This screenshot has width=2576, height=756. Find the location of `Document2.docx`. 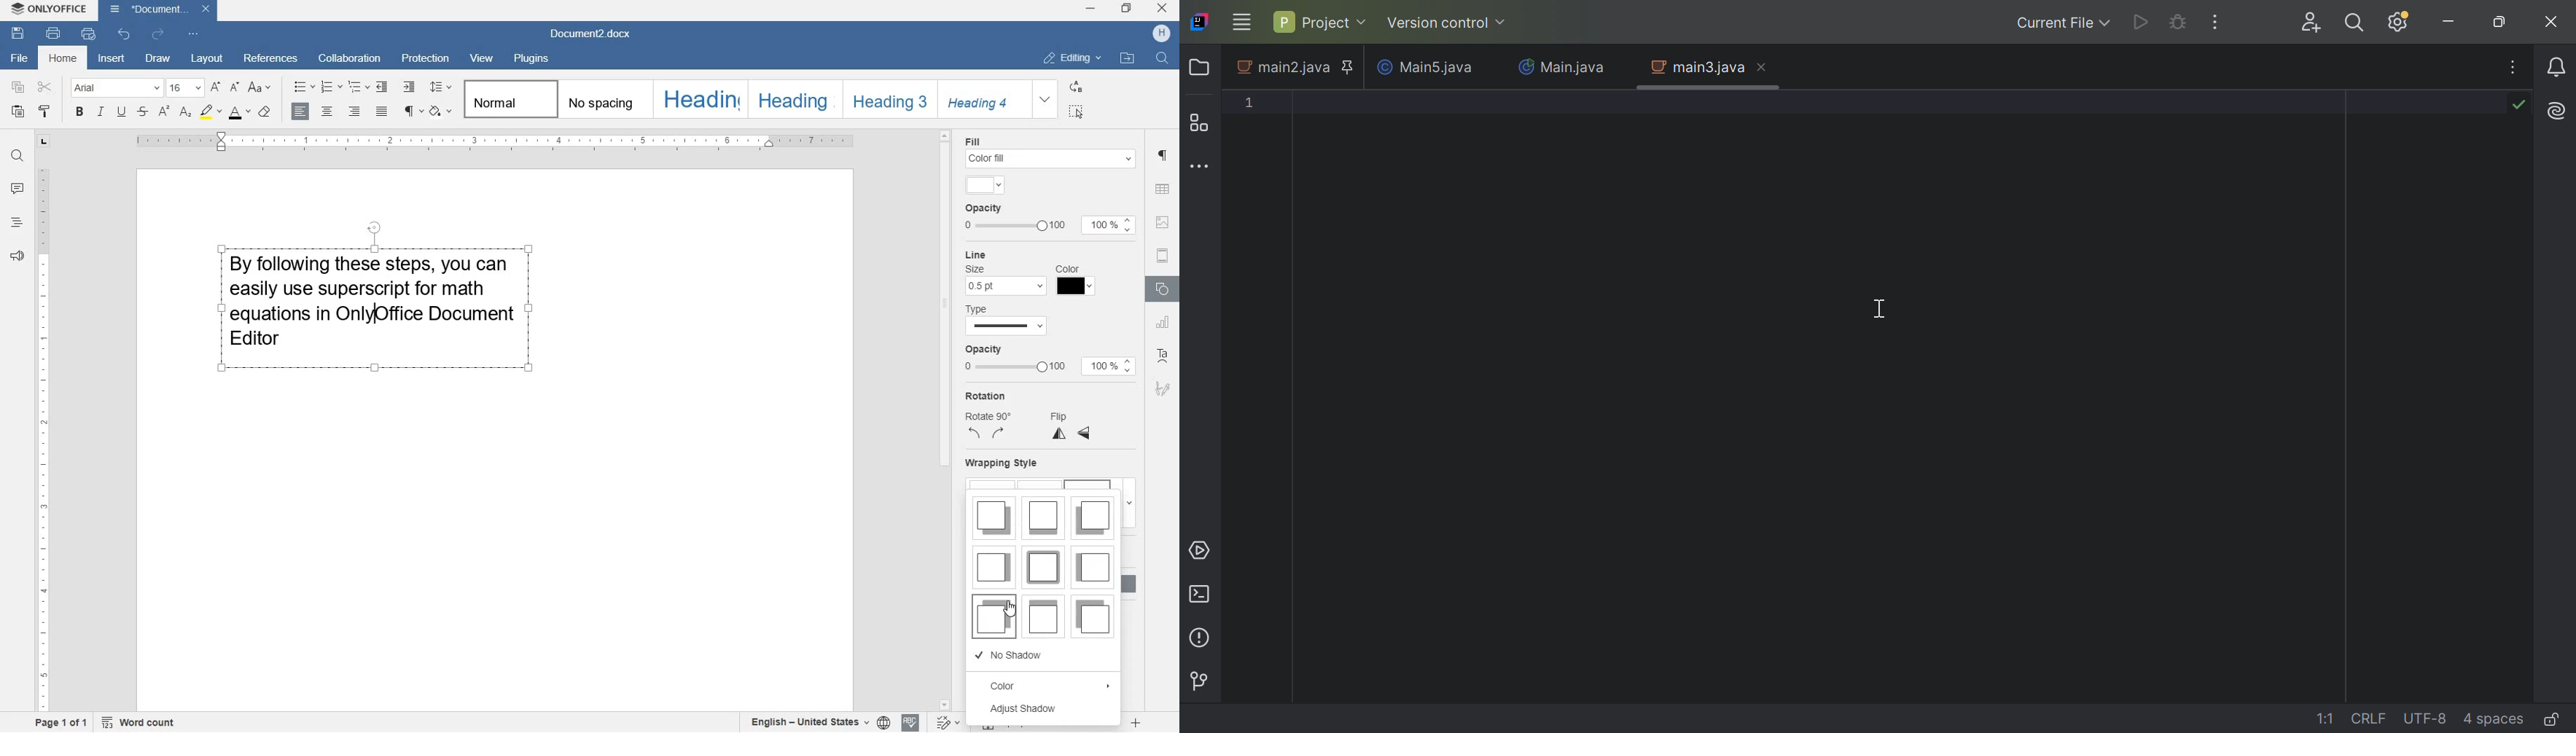

Document2.docx is located at coordinates (592, 35).